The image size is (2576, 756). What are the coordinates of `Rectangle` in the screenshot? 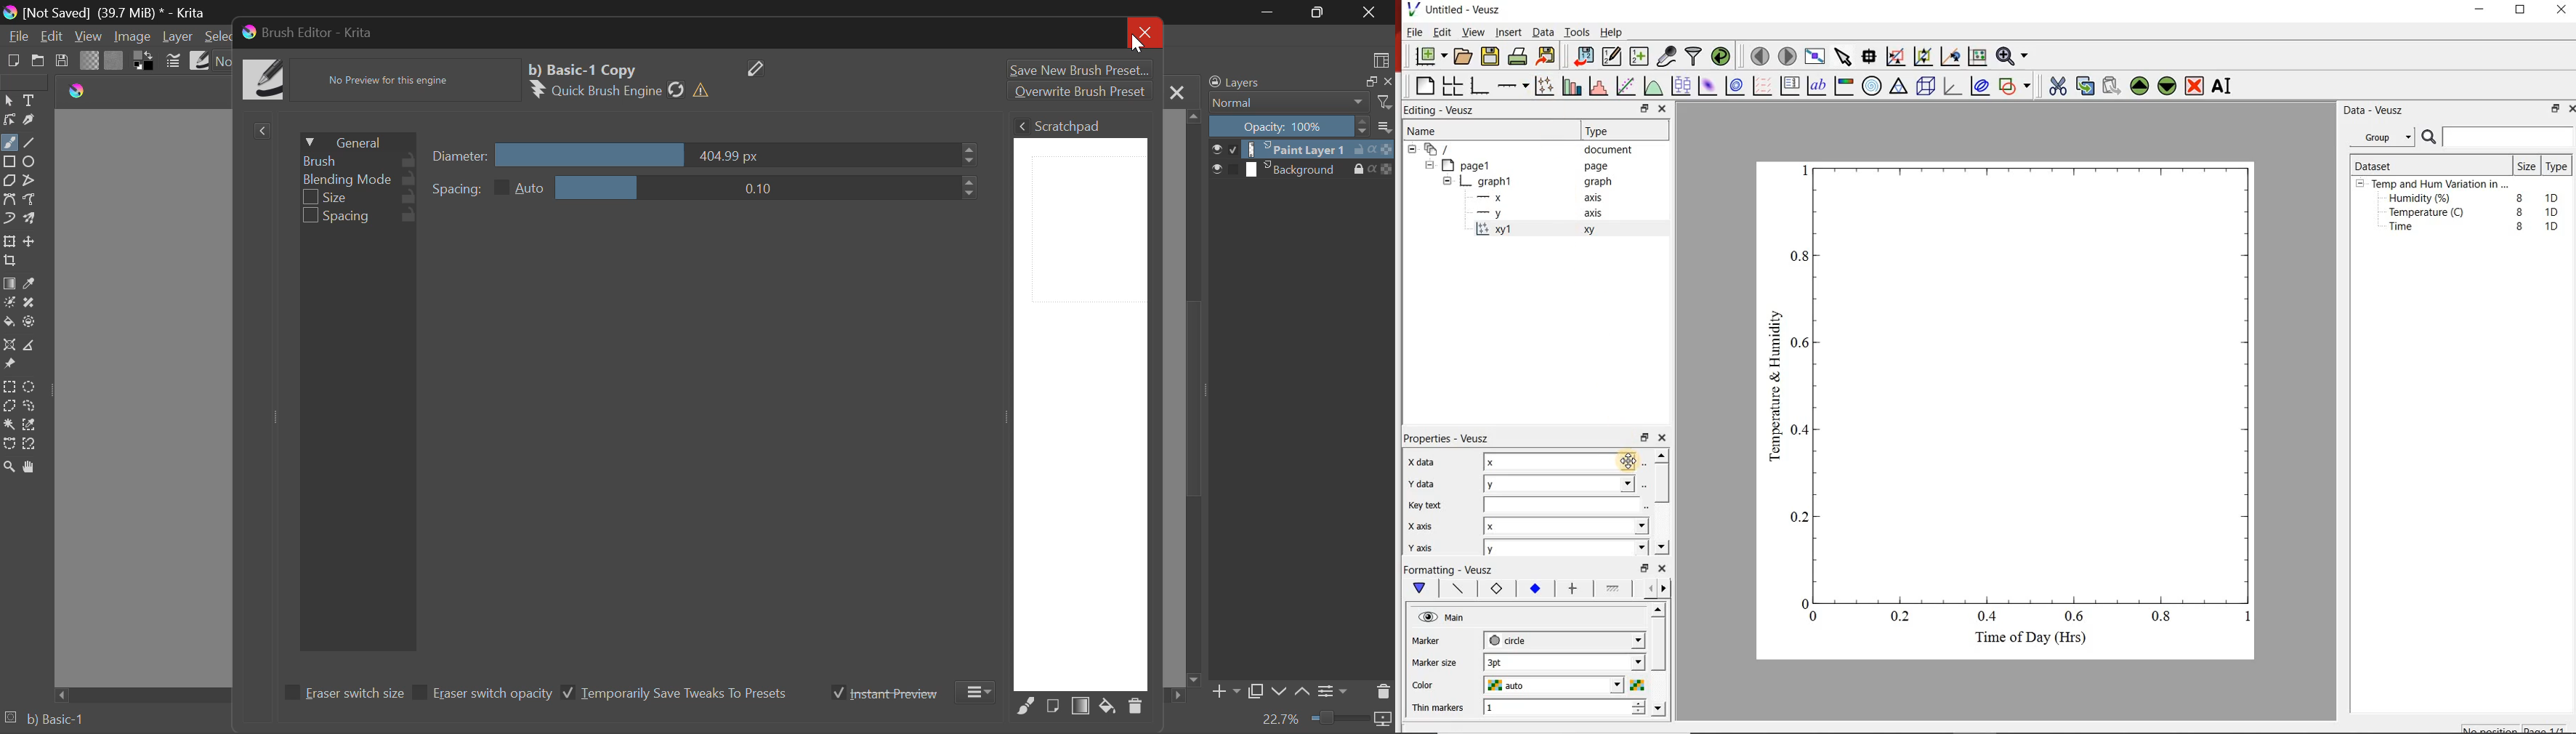 It's located at (10, 163).